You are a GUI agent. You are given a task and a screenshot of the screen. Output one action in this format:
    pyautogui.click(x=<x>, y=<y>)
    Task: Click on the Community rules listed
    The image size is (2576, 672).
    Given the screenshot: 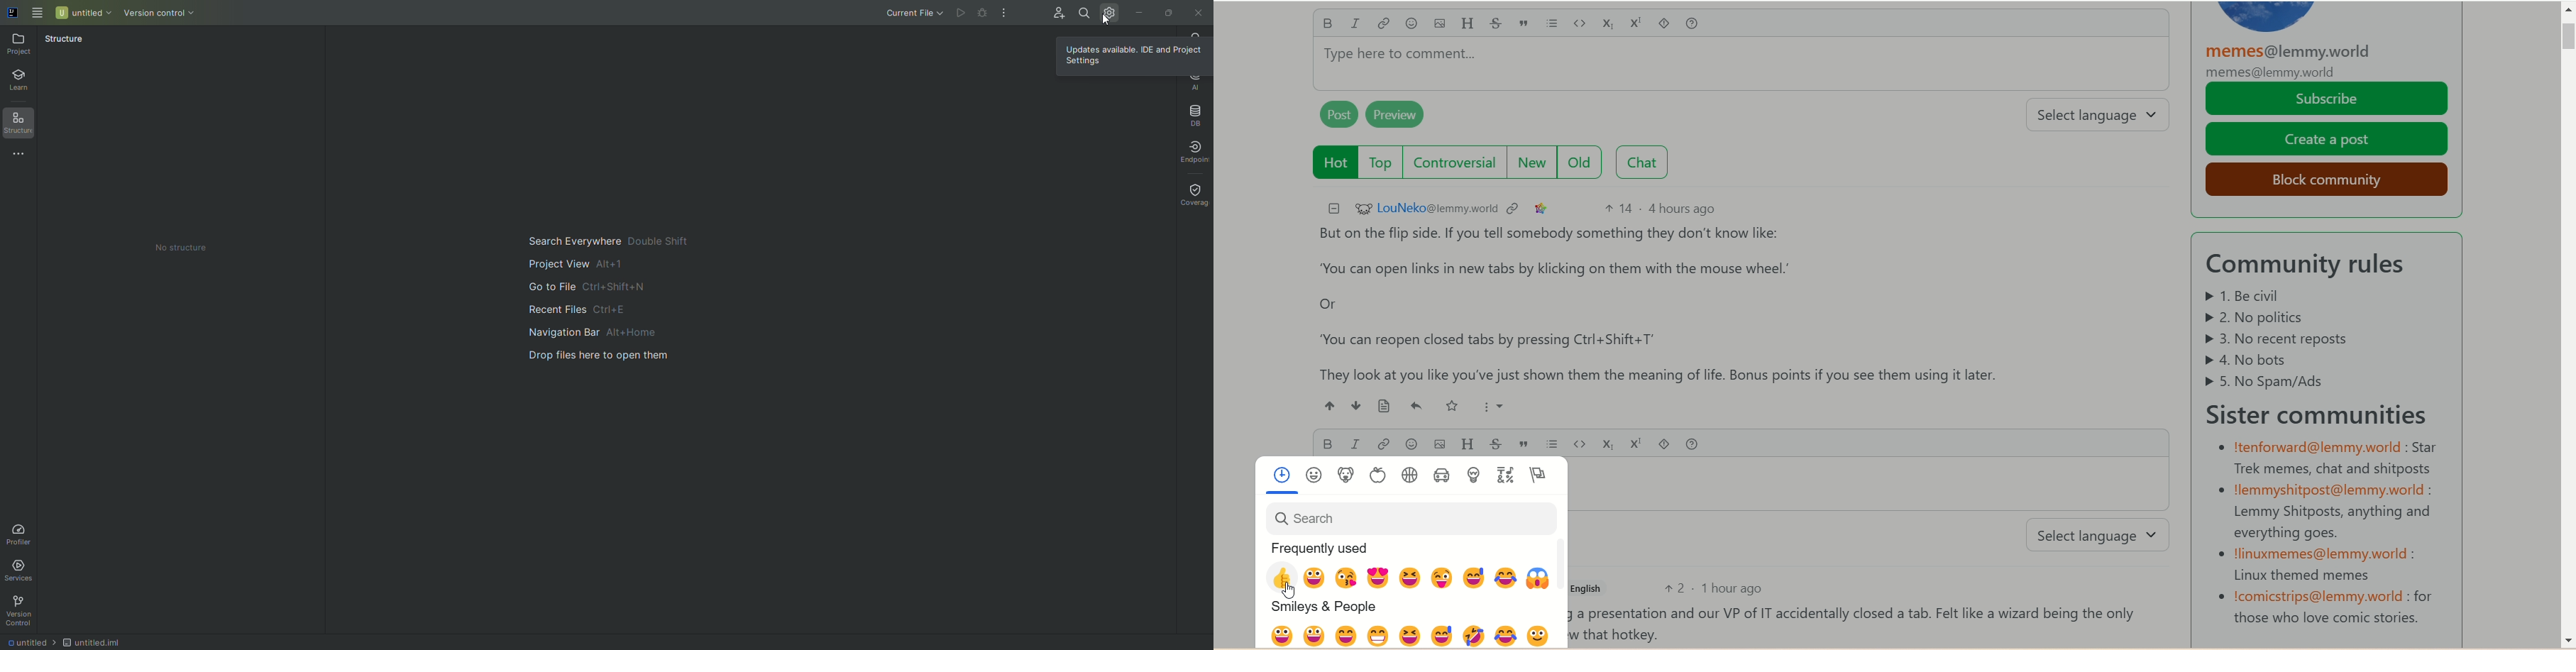 What is the action you would take?
    pyautogui.click(x=2307, y=338)
    